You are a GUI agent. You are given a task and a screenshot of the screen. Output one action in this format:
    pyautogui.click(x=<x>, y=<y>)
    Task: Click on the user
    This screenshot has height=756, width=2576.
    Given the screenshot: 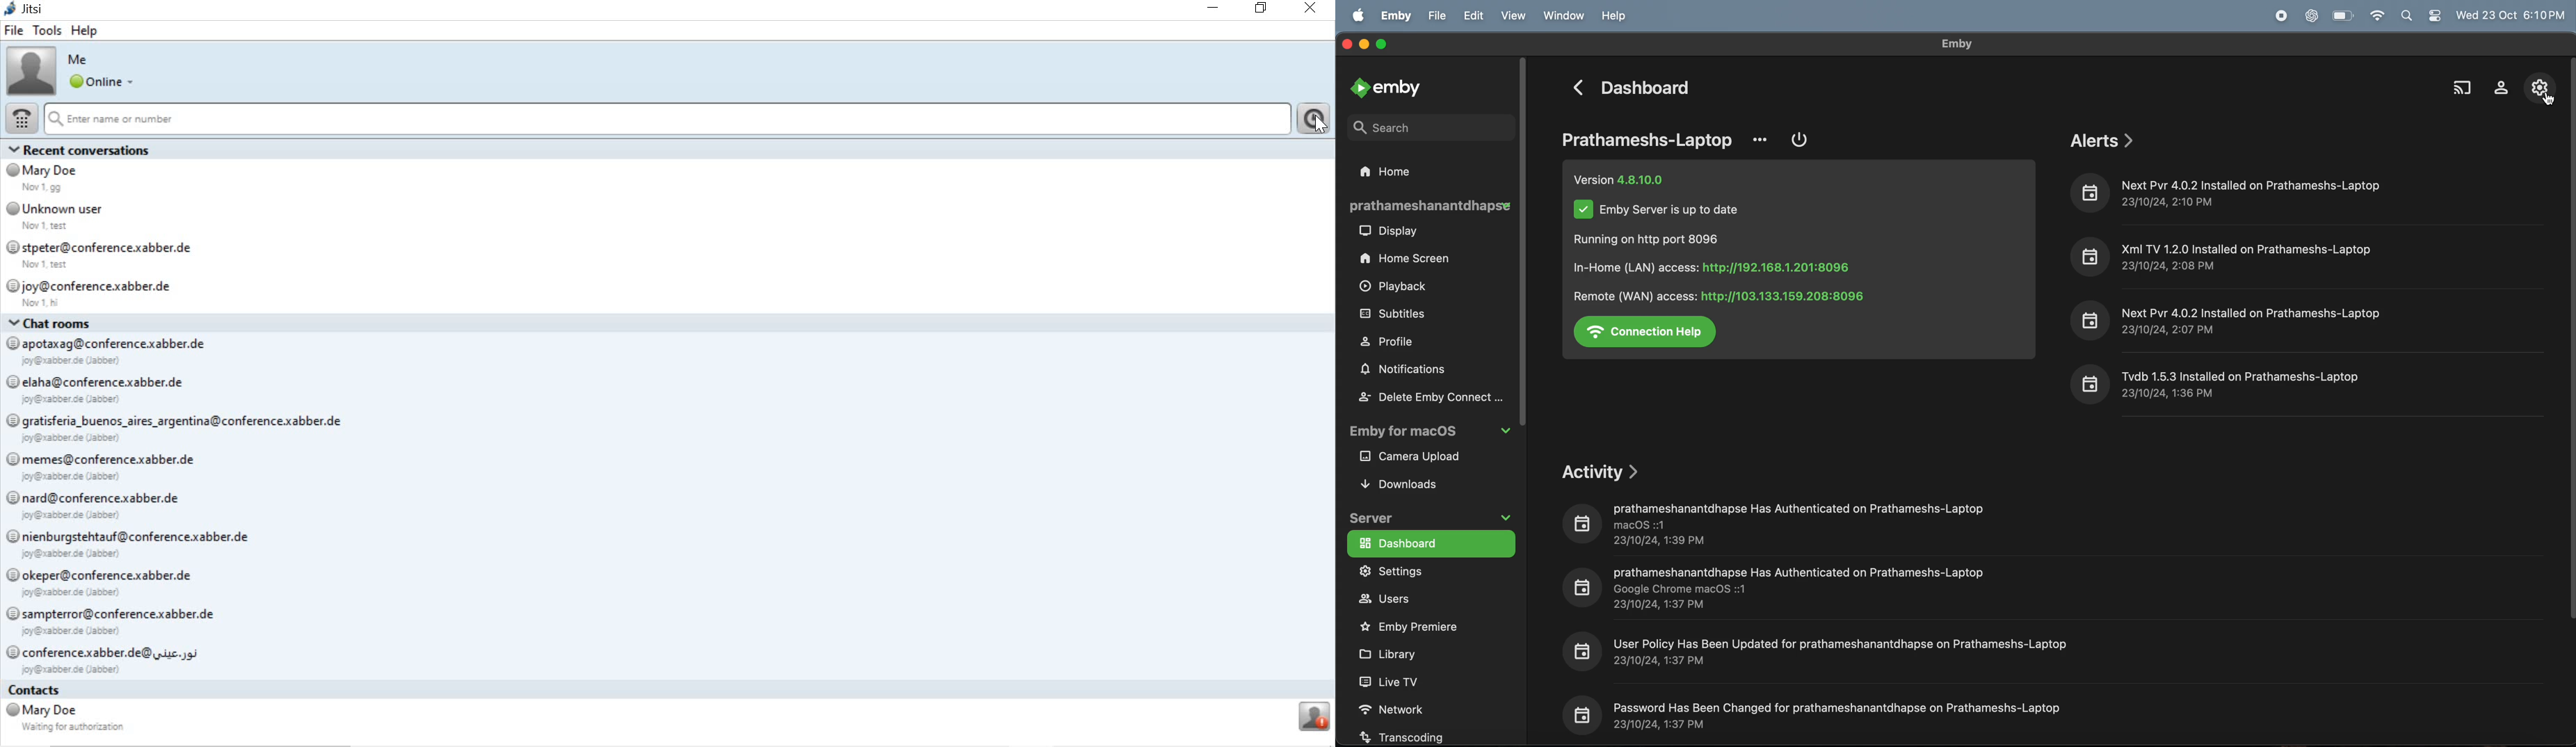 What is the action you would take?
    pyautogui.click(x=1396, y=599)
    